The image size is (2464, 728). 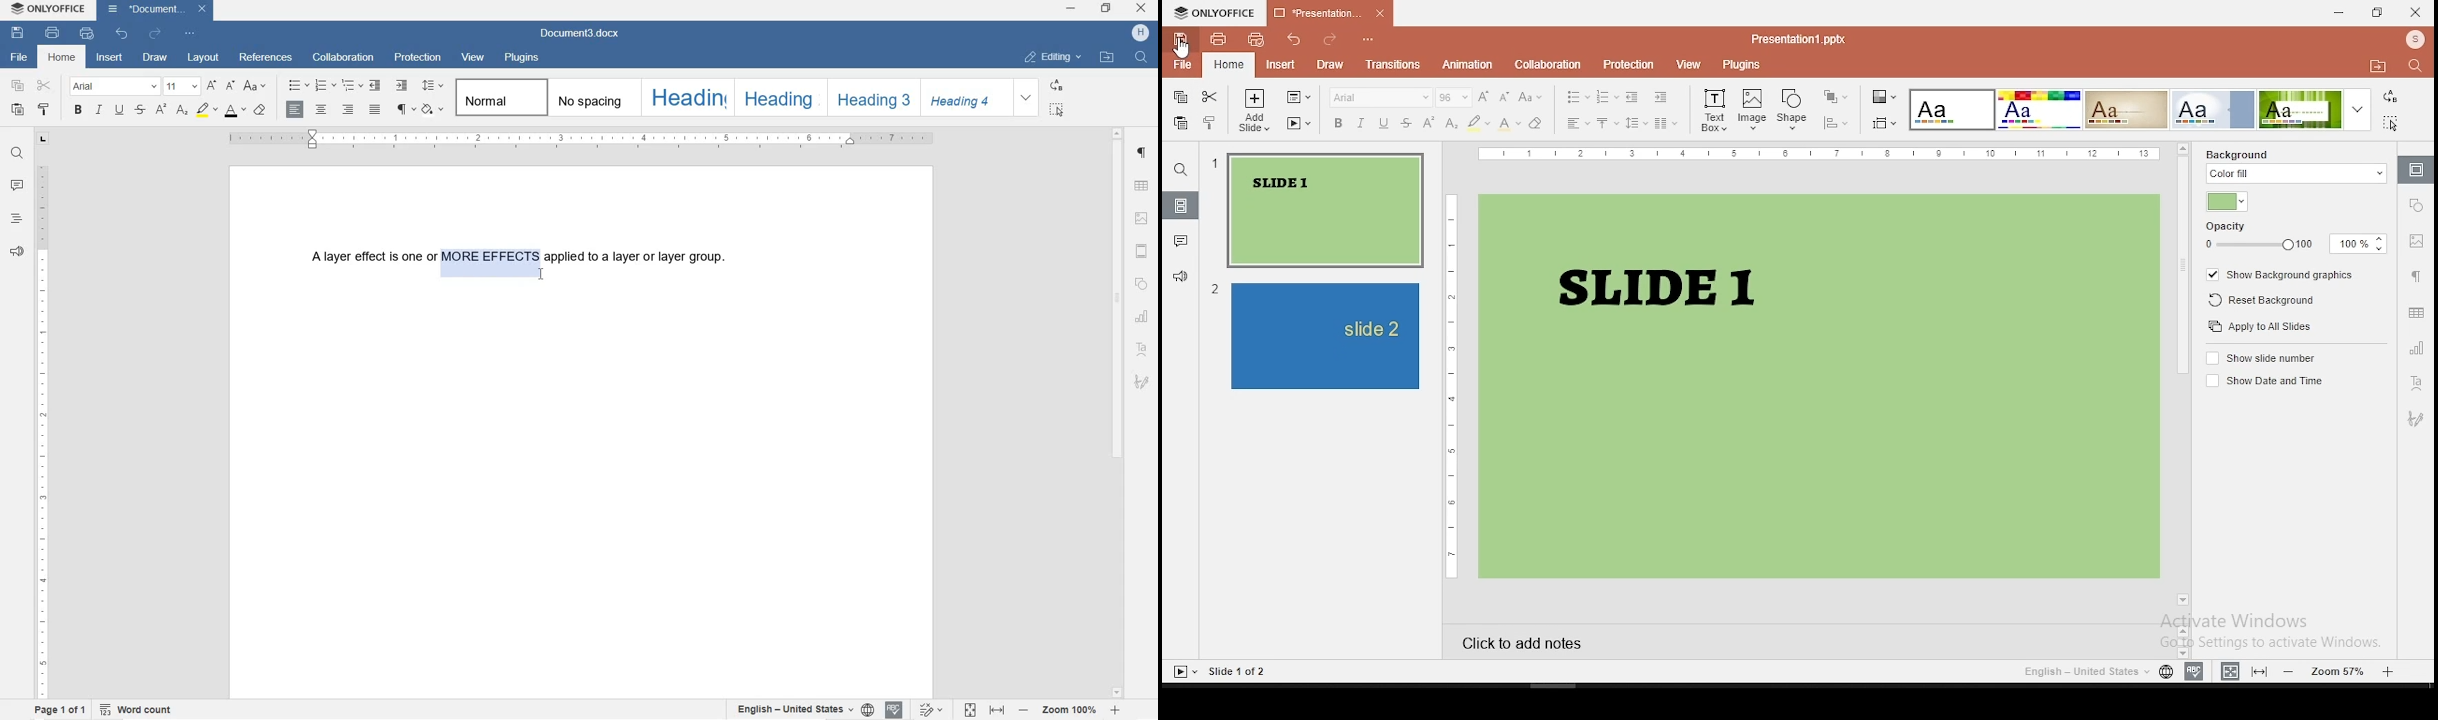 What do you see at coordinates (181, 86) in the screenshot?
I see `FONT SIZE` at bounding box center [181, 86].